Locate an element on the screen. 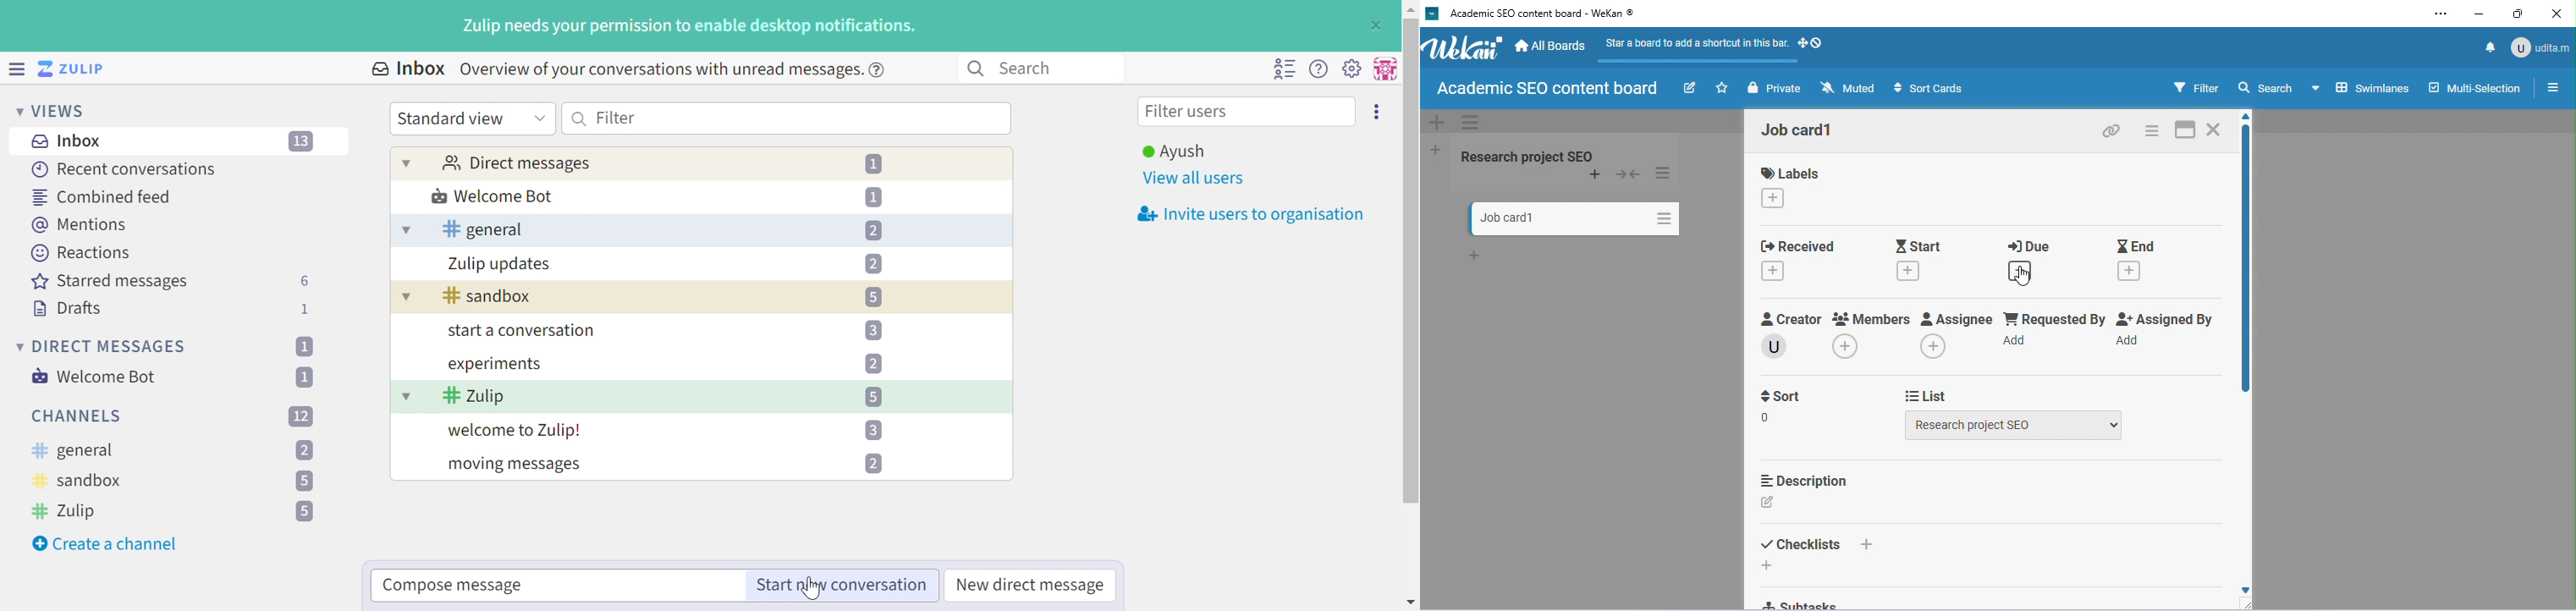 This screenshot has height=616, width=2576. experiments is located at coordinates (493, 365).